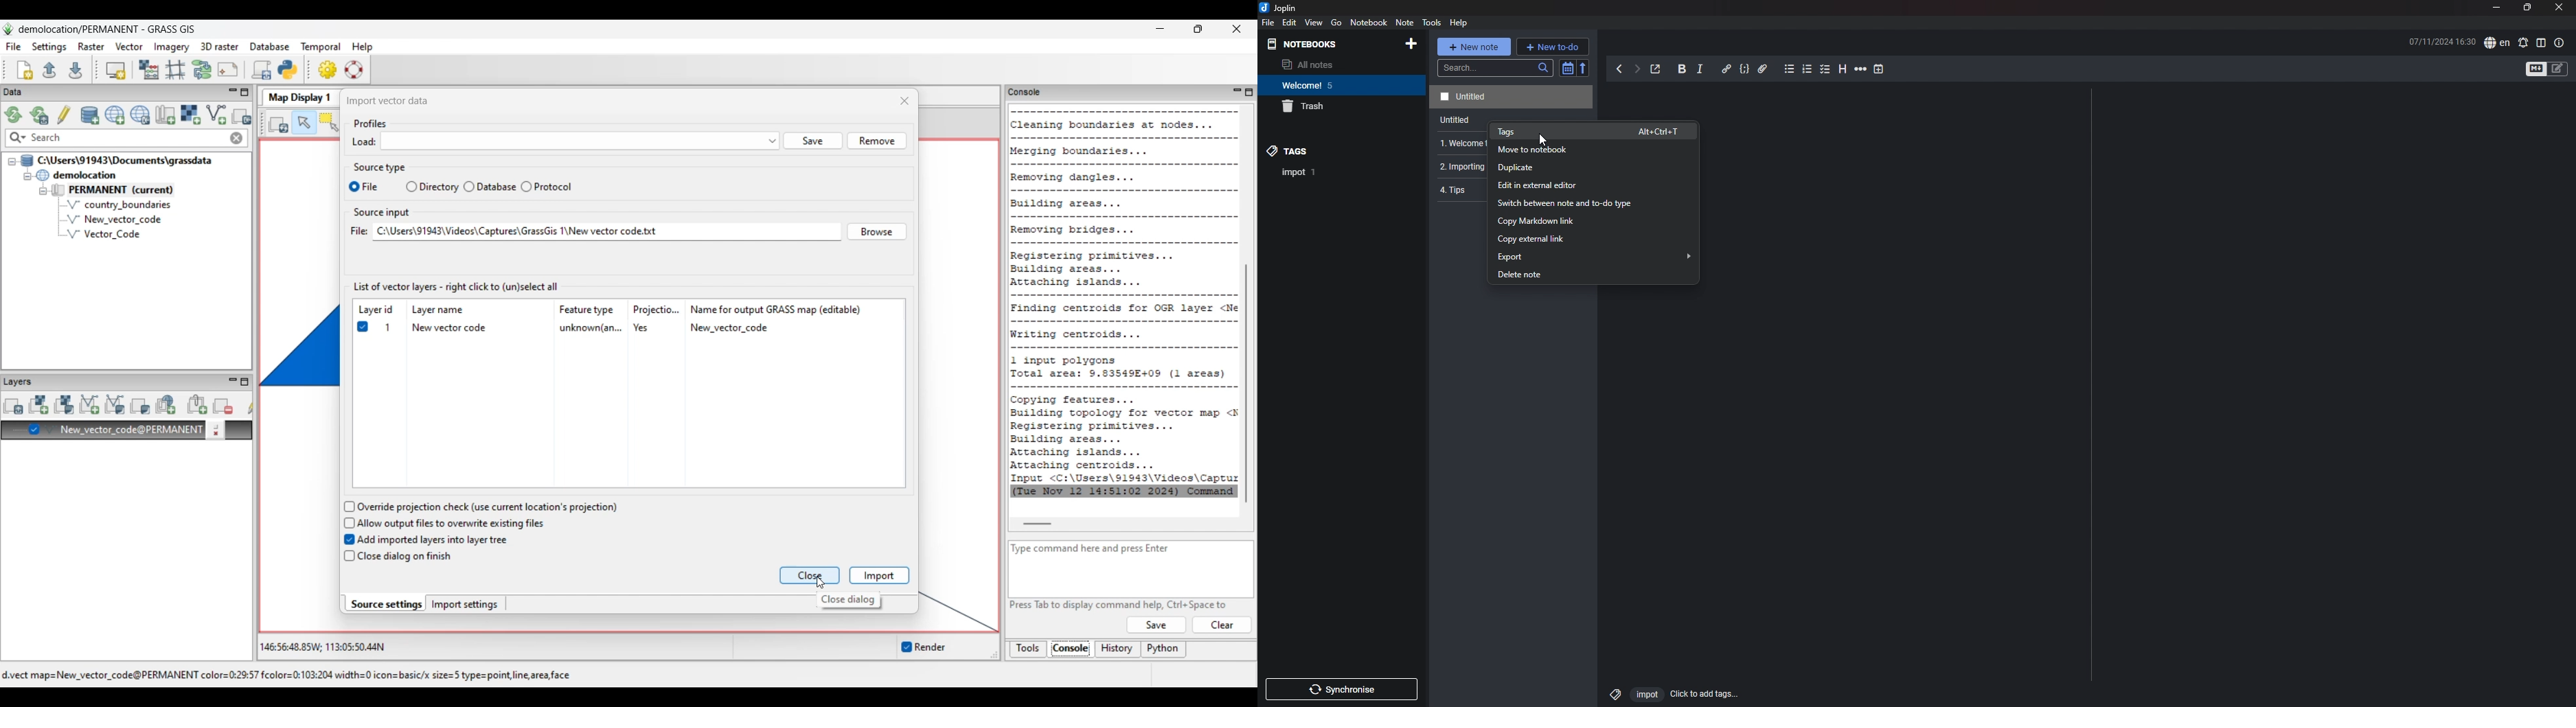 The image size is (2576, 728). I want to click on notebook, so click(1369, 23).